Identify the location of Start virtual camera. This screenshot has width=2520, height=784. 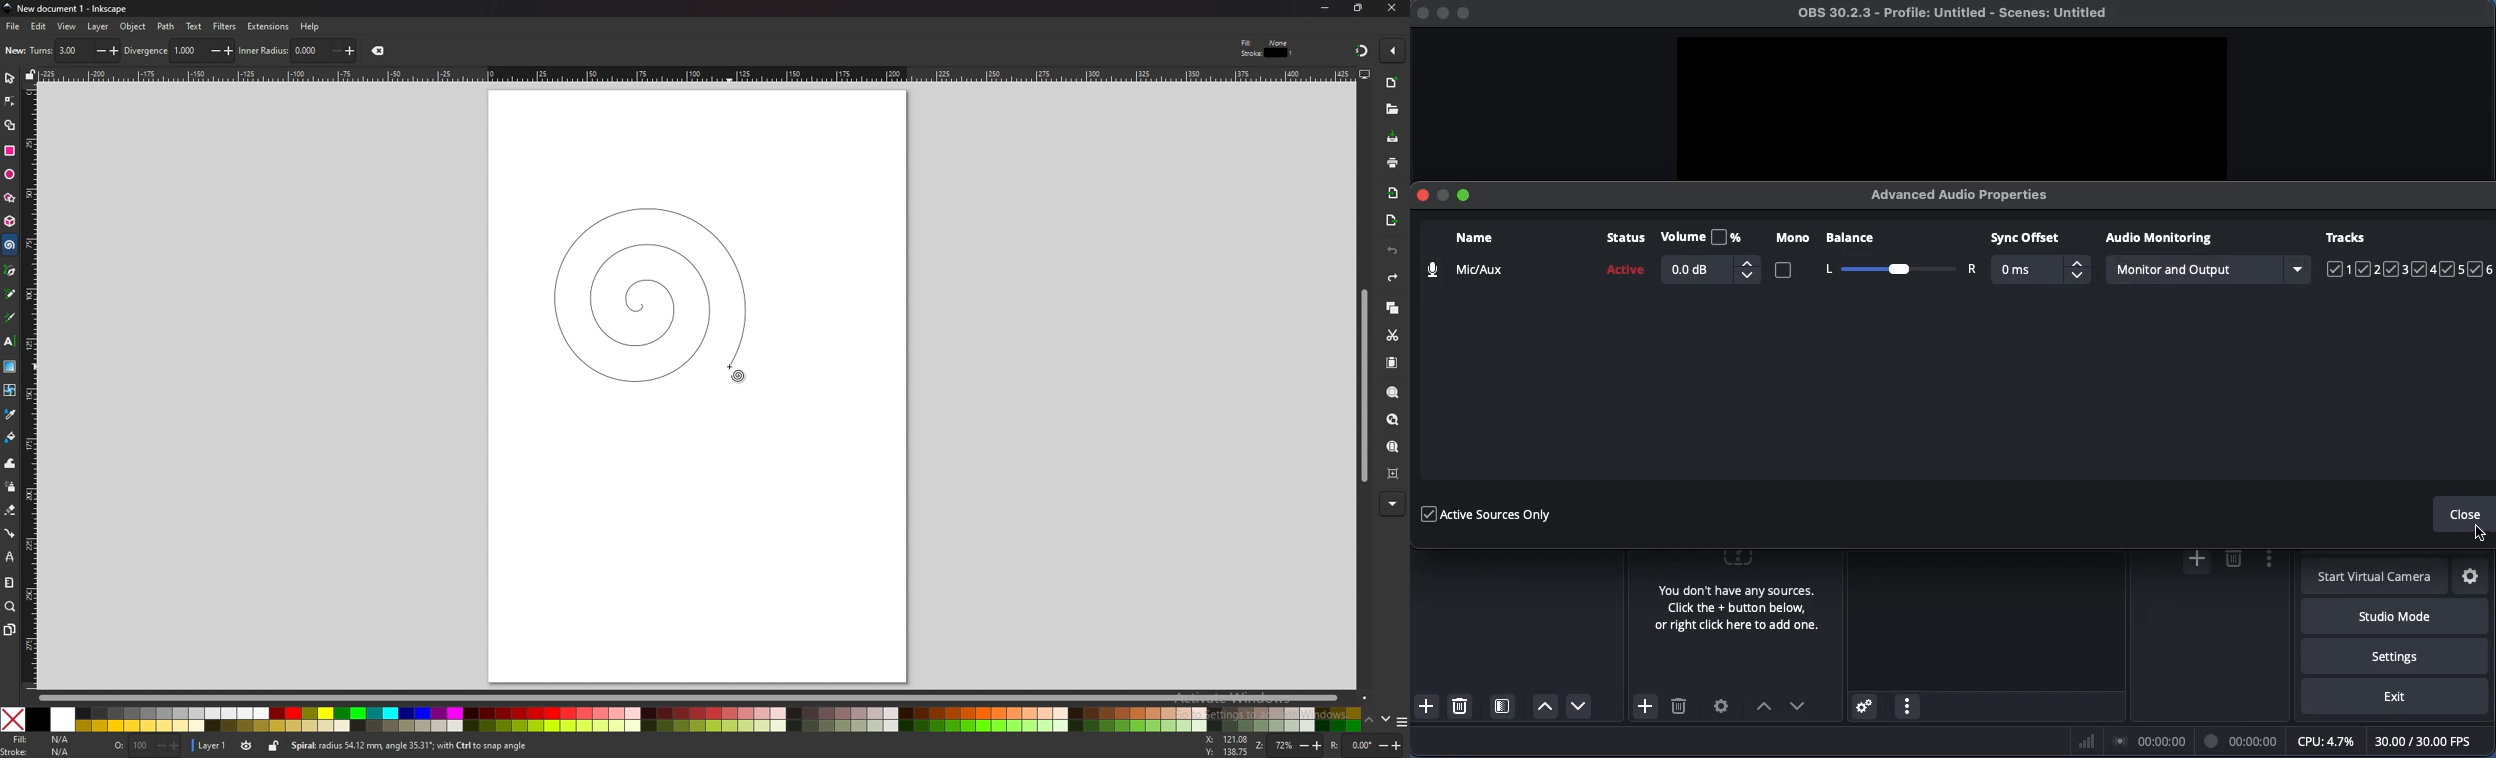
(2376, 578).